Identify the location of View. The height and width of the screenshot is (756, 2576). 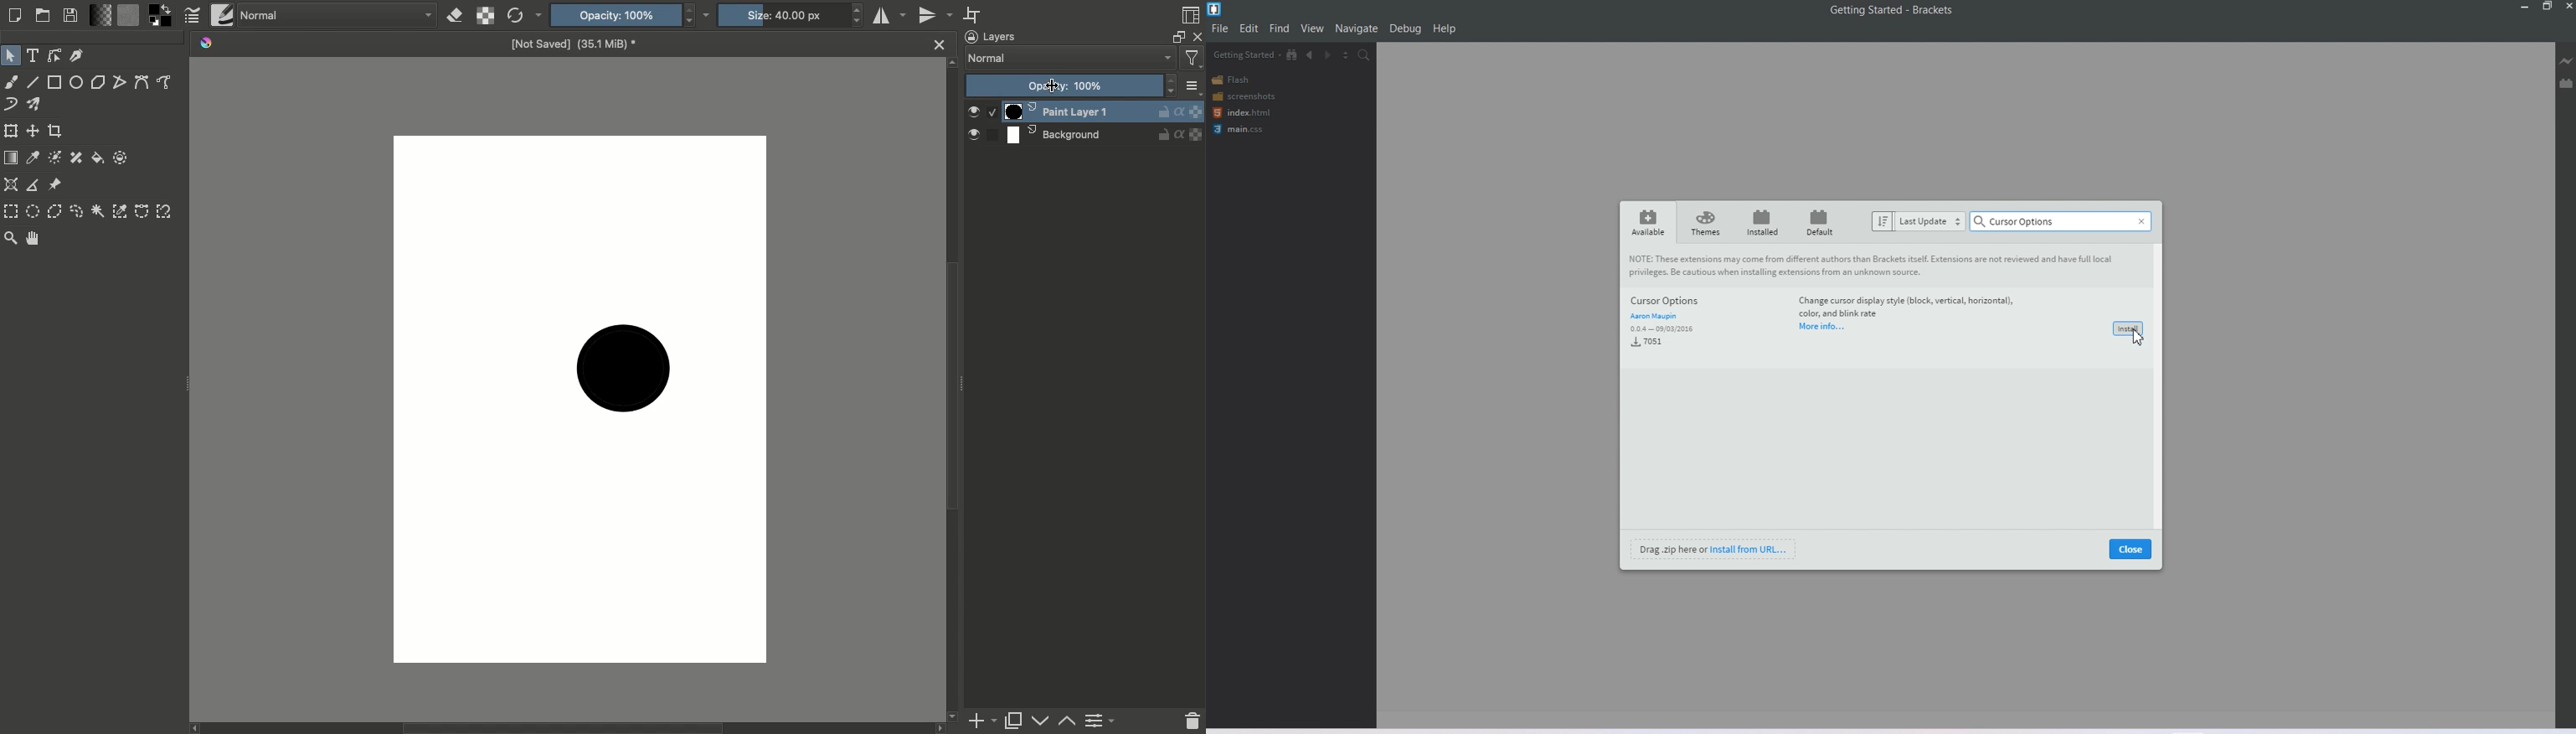
(1312, 27).